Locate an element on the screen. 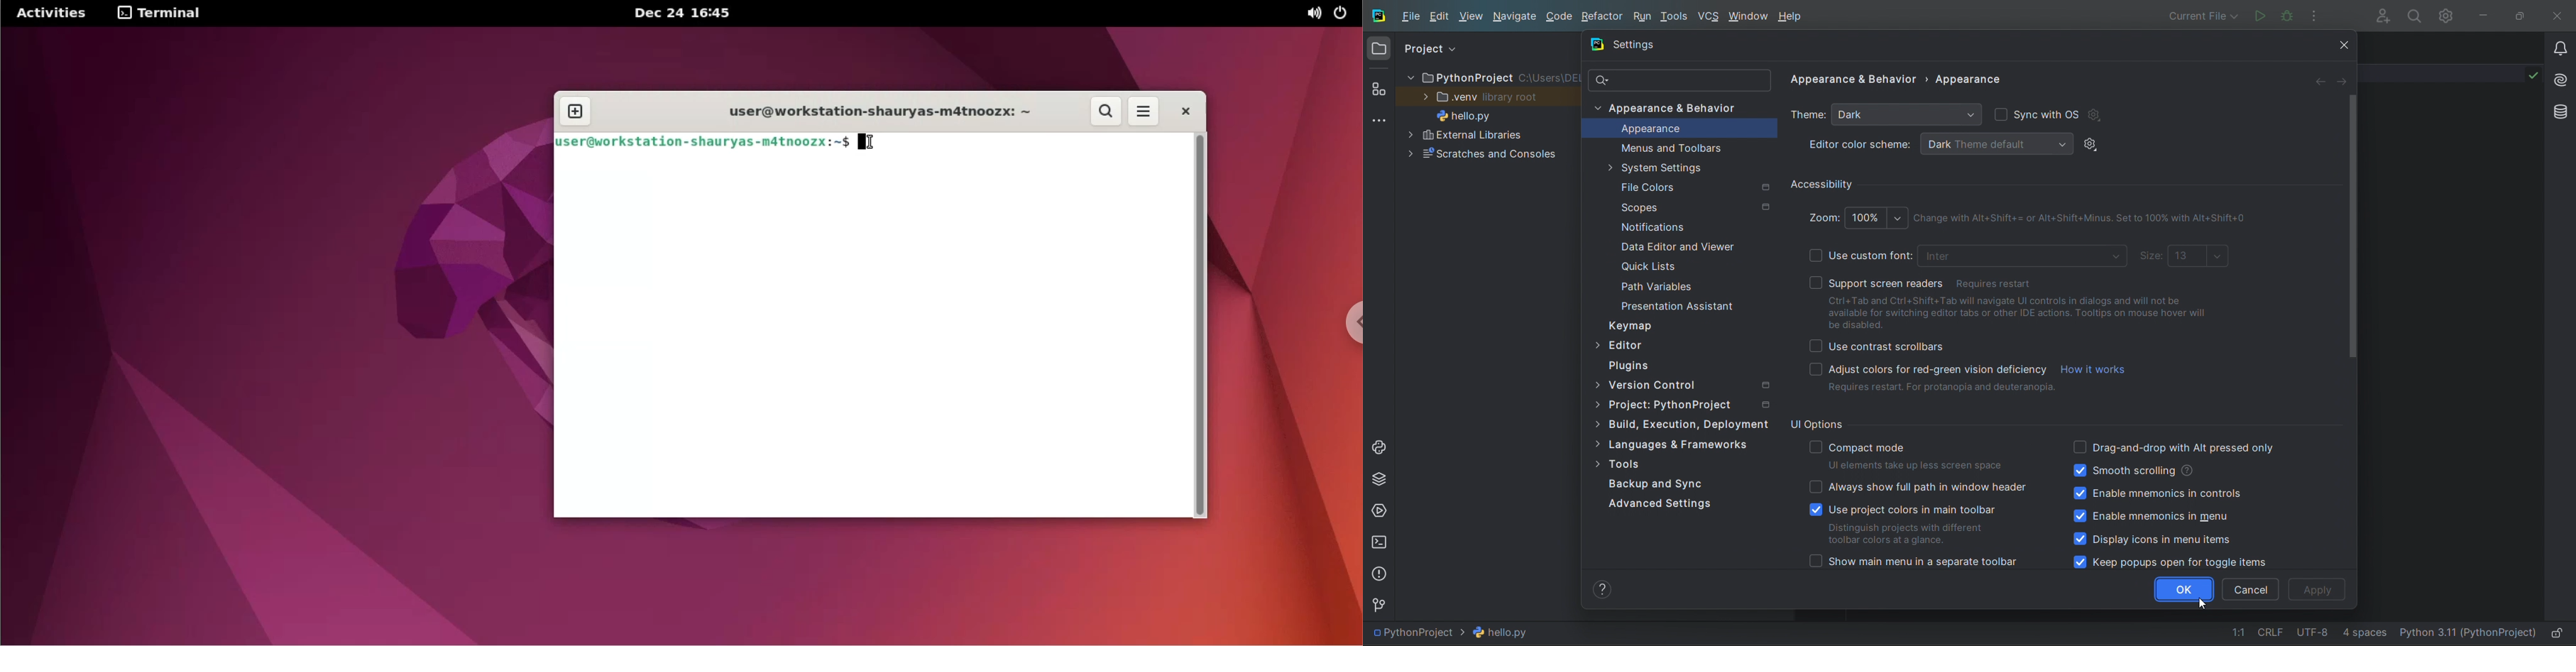 This screenshot has height=672, width=2576. File Colors is located at coordinates (1676, 188).